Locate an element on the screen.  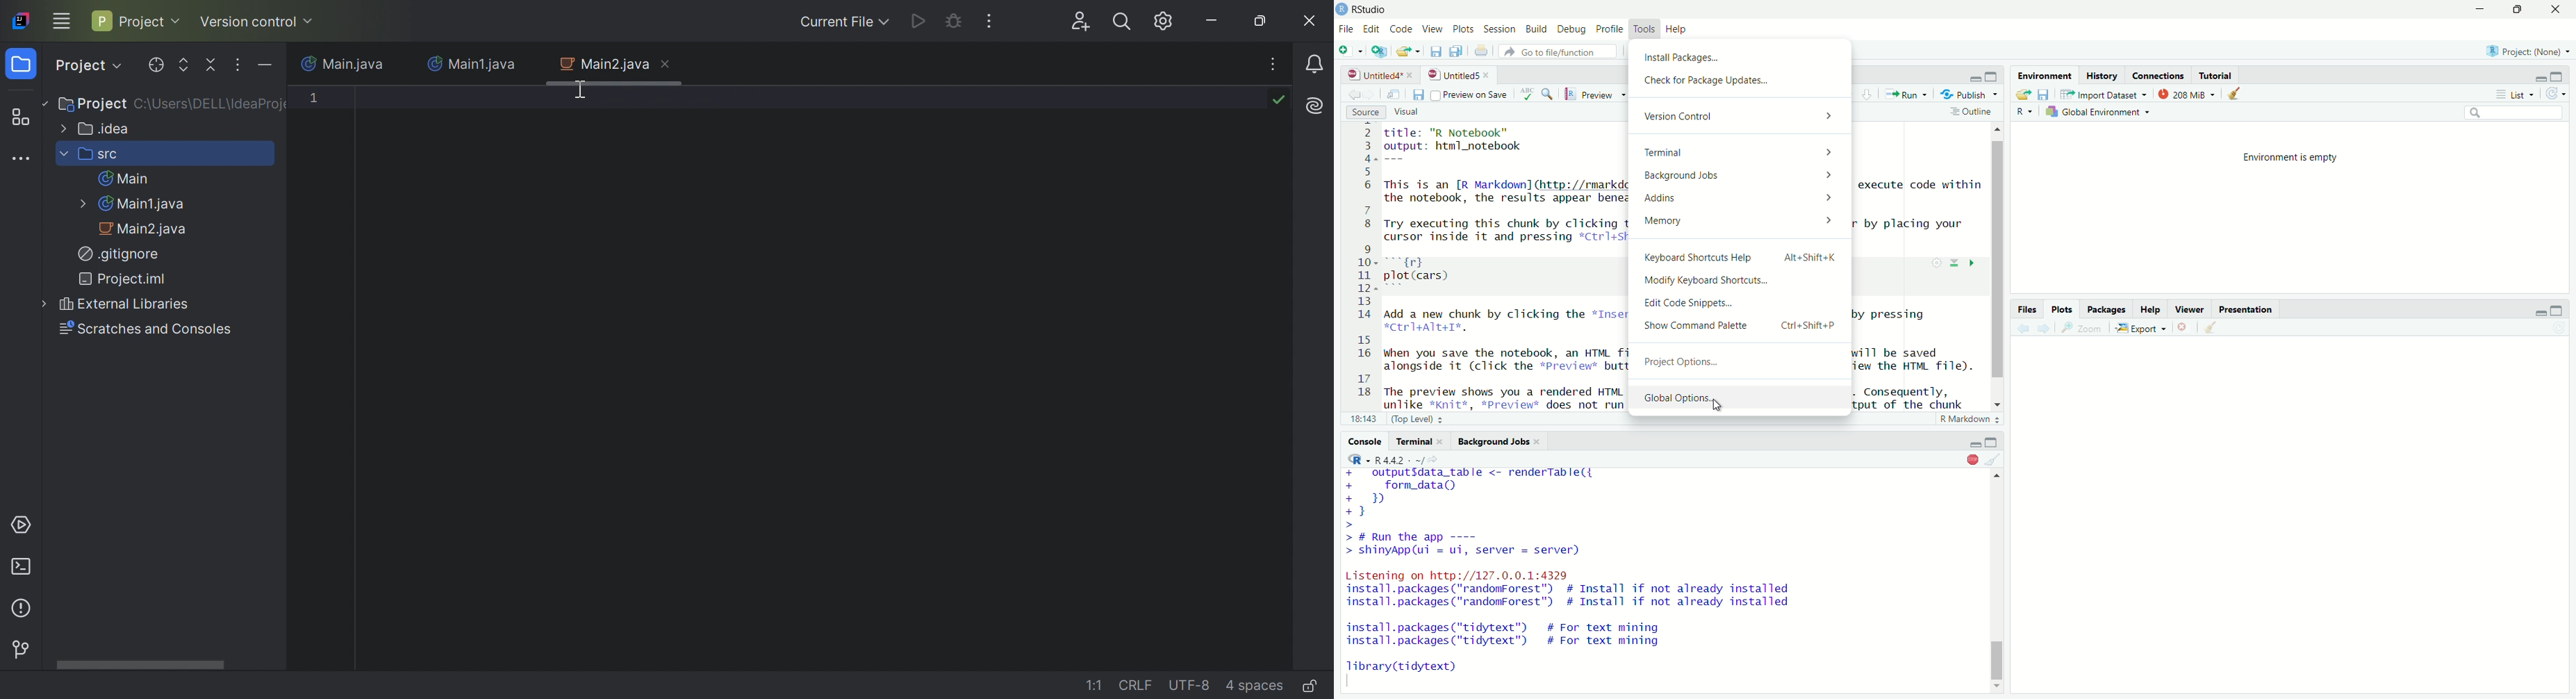
maximize is located at coordinates (2557, 311).